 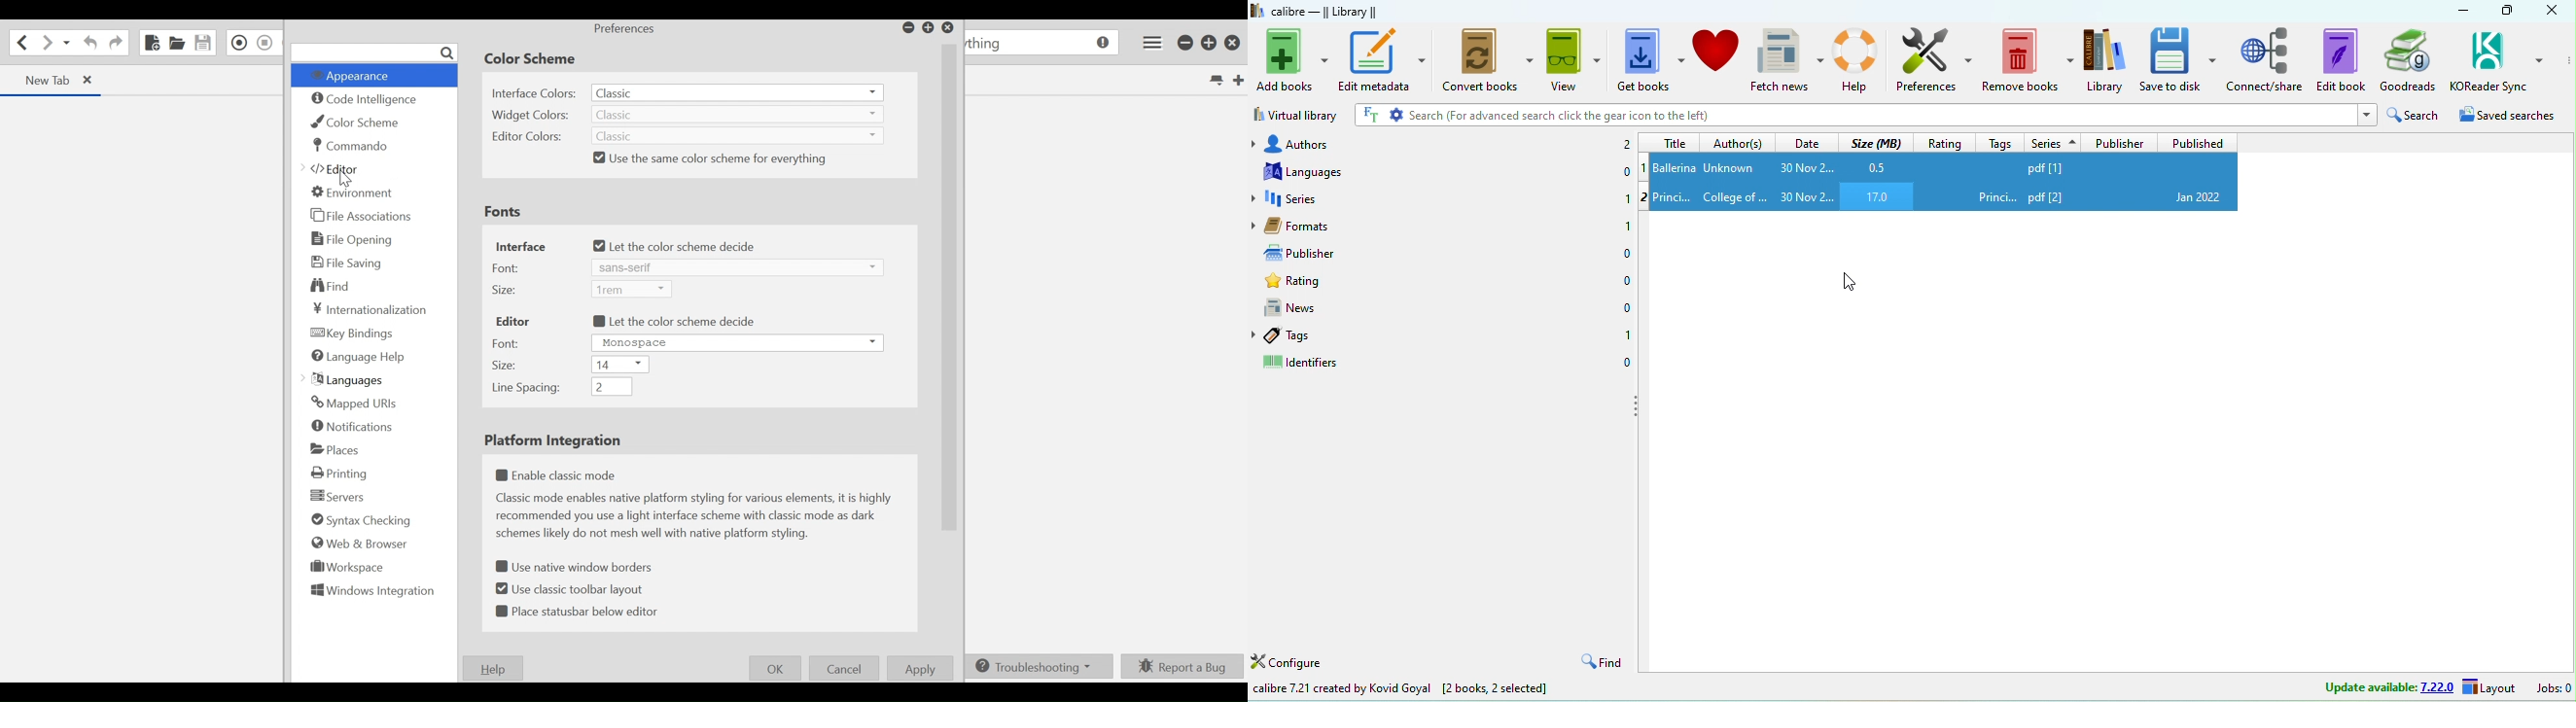 What do you see at coordinates (2054, 143) in the screenshot?
I see `series` at bounding box center [2054, 143].